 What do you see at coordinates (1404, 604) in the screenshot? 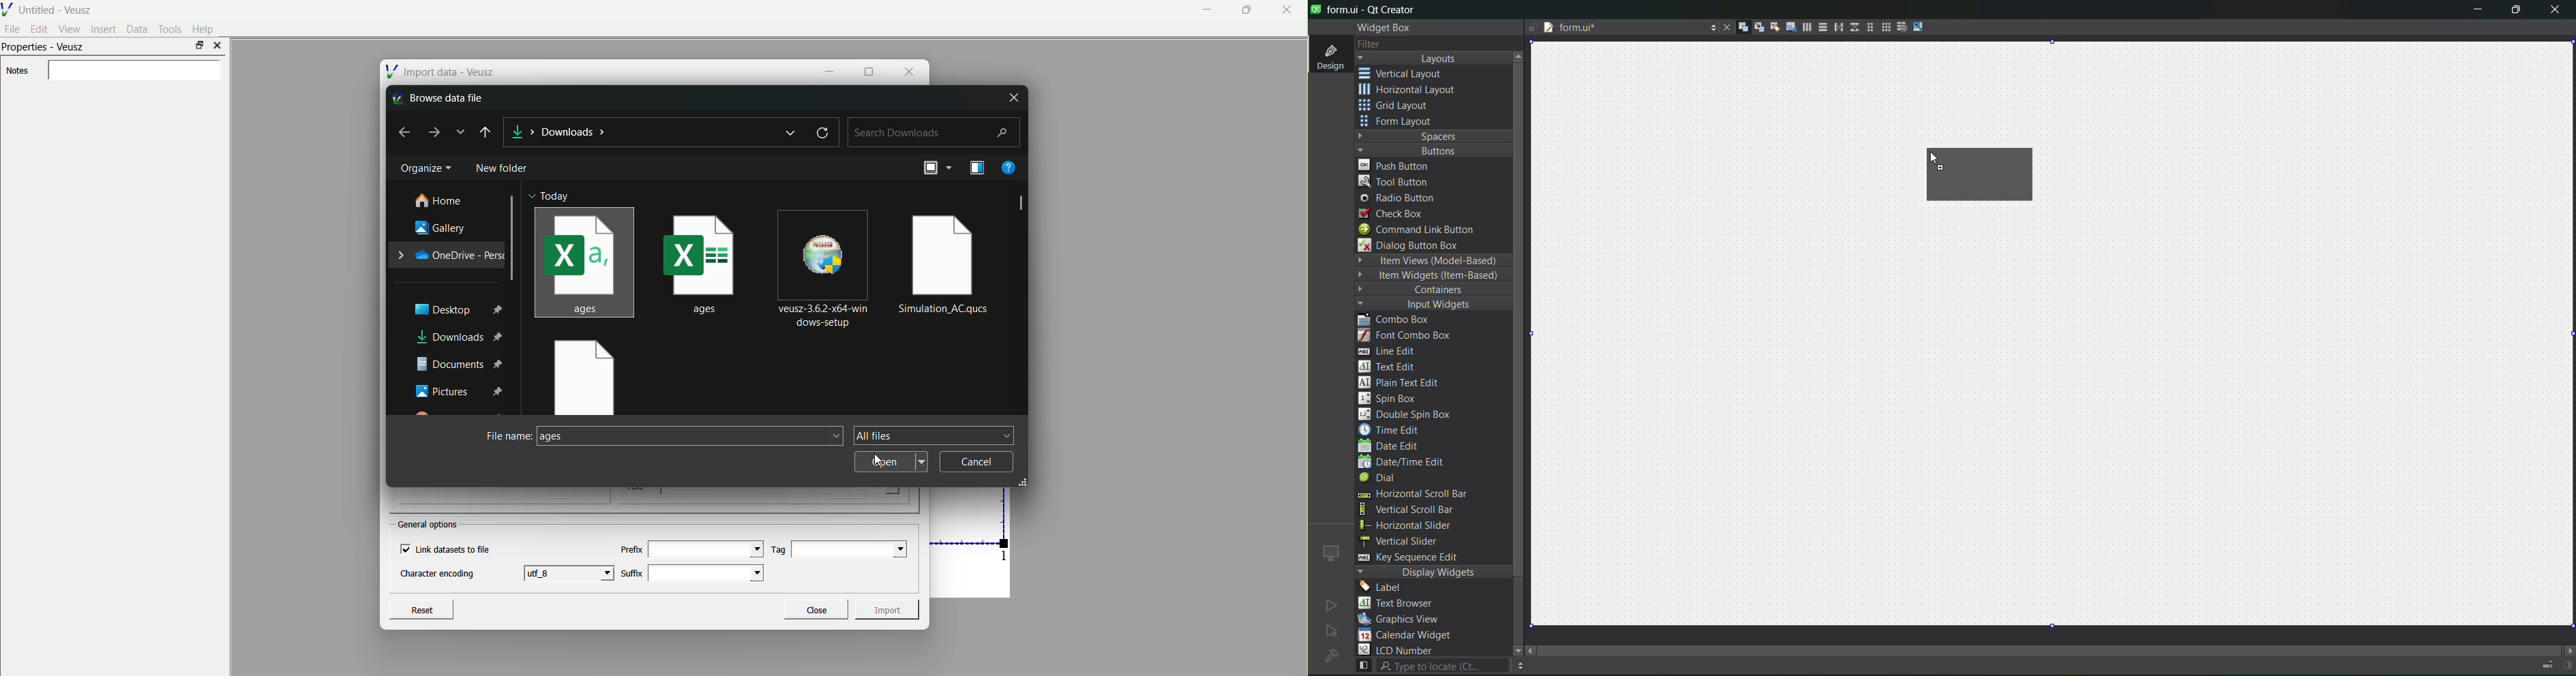
I see `text` at bounding box center [1404, 604].